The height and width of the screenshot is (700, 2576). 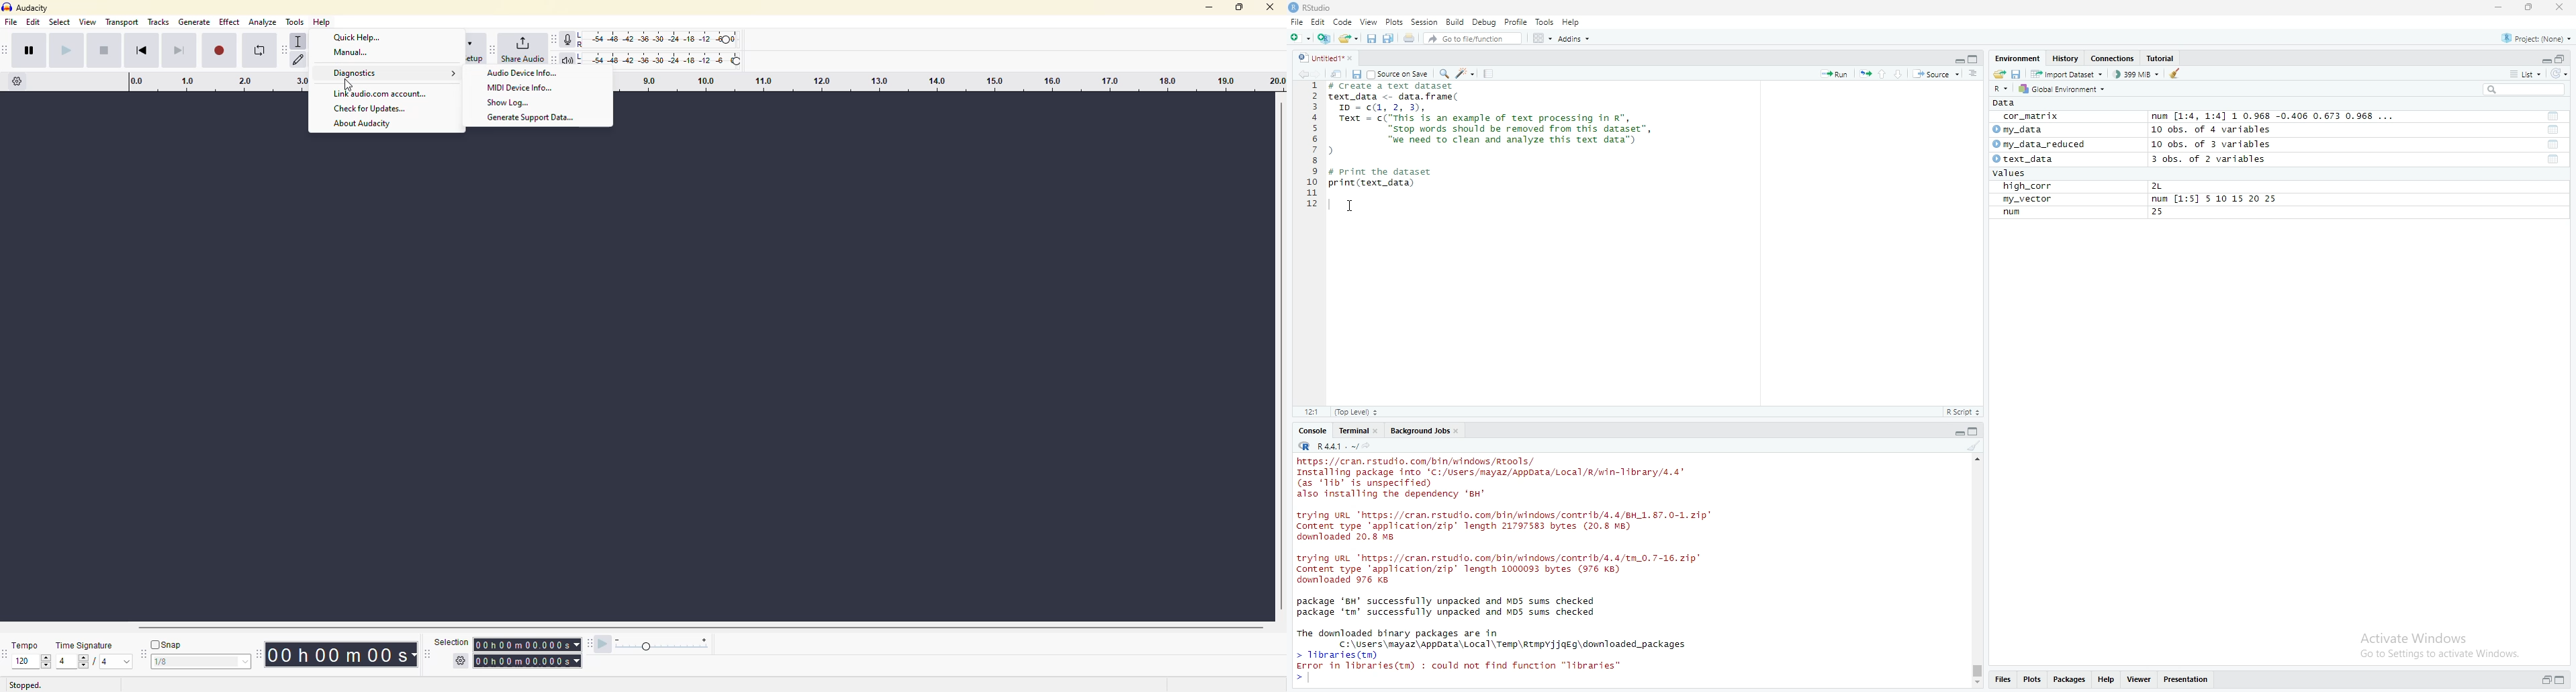 What do you see at coordinates (2211, 130) in the screenshot?
I see `10 obs. of 4 variables` at bounding box center [2211, 130].